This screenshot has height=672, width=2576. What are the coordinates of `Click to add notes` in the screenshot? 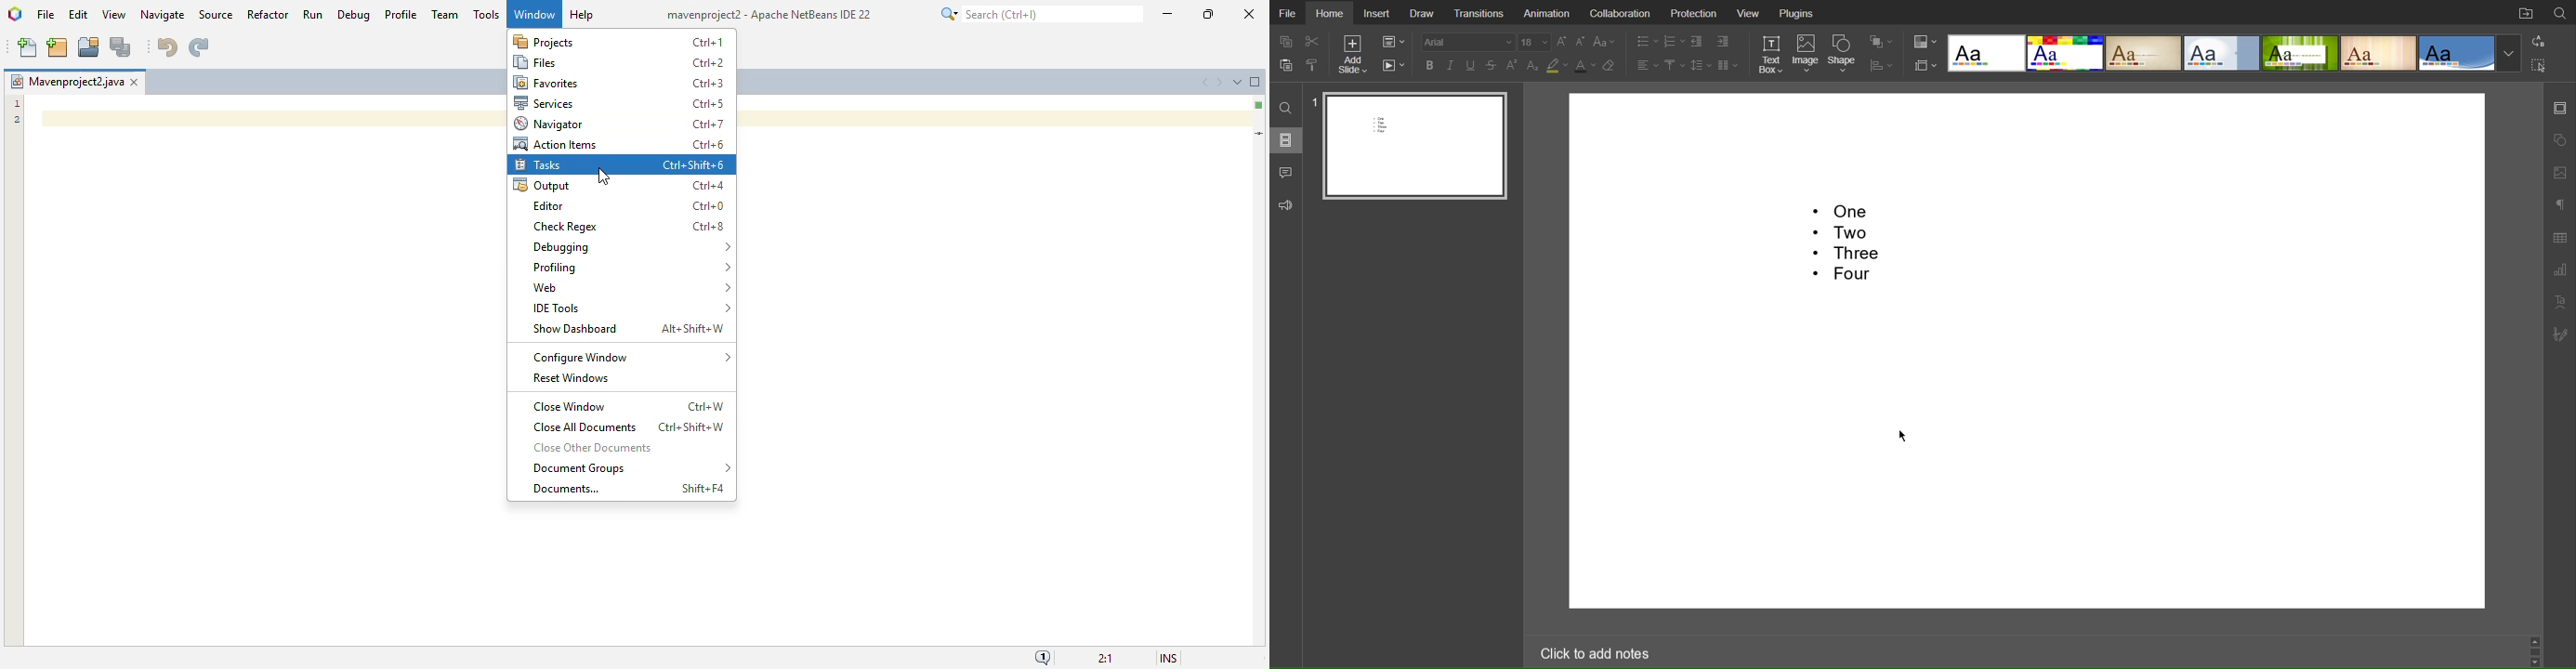 It's located at (1594, 655).